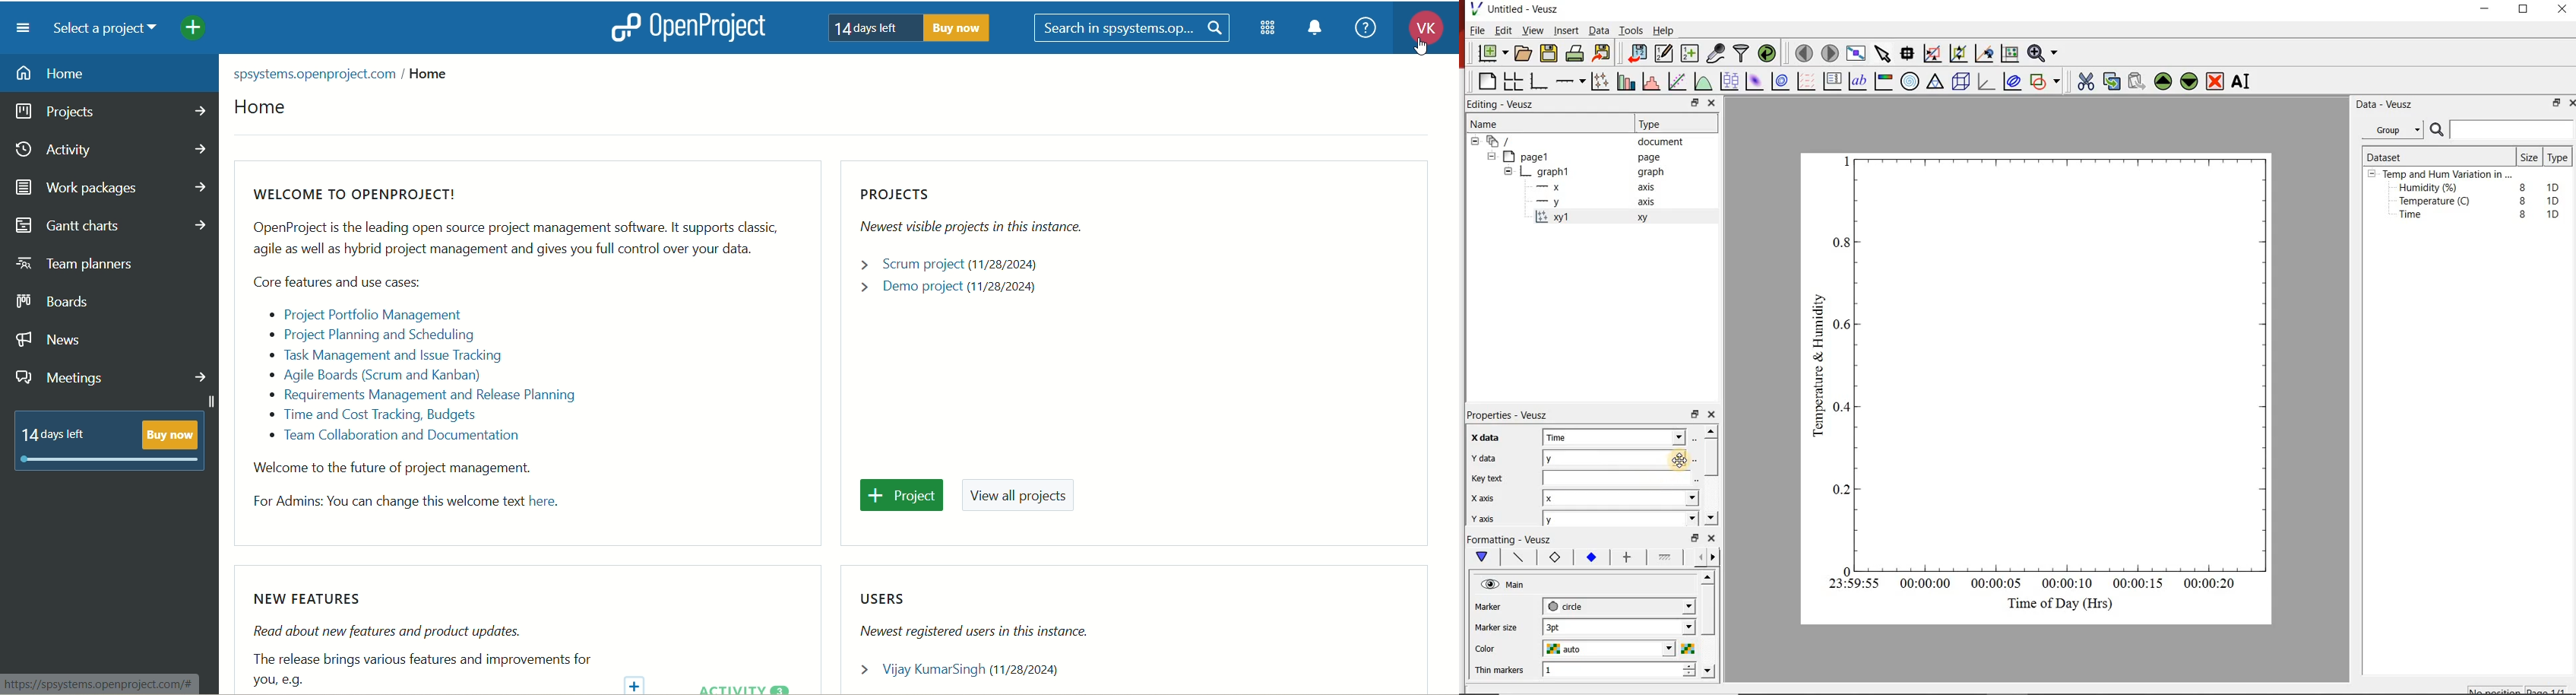  What do you see at coordinates (1843, 407) in the screenshot?
I see `0.4` at bounding box center [1843, 407].